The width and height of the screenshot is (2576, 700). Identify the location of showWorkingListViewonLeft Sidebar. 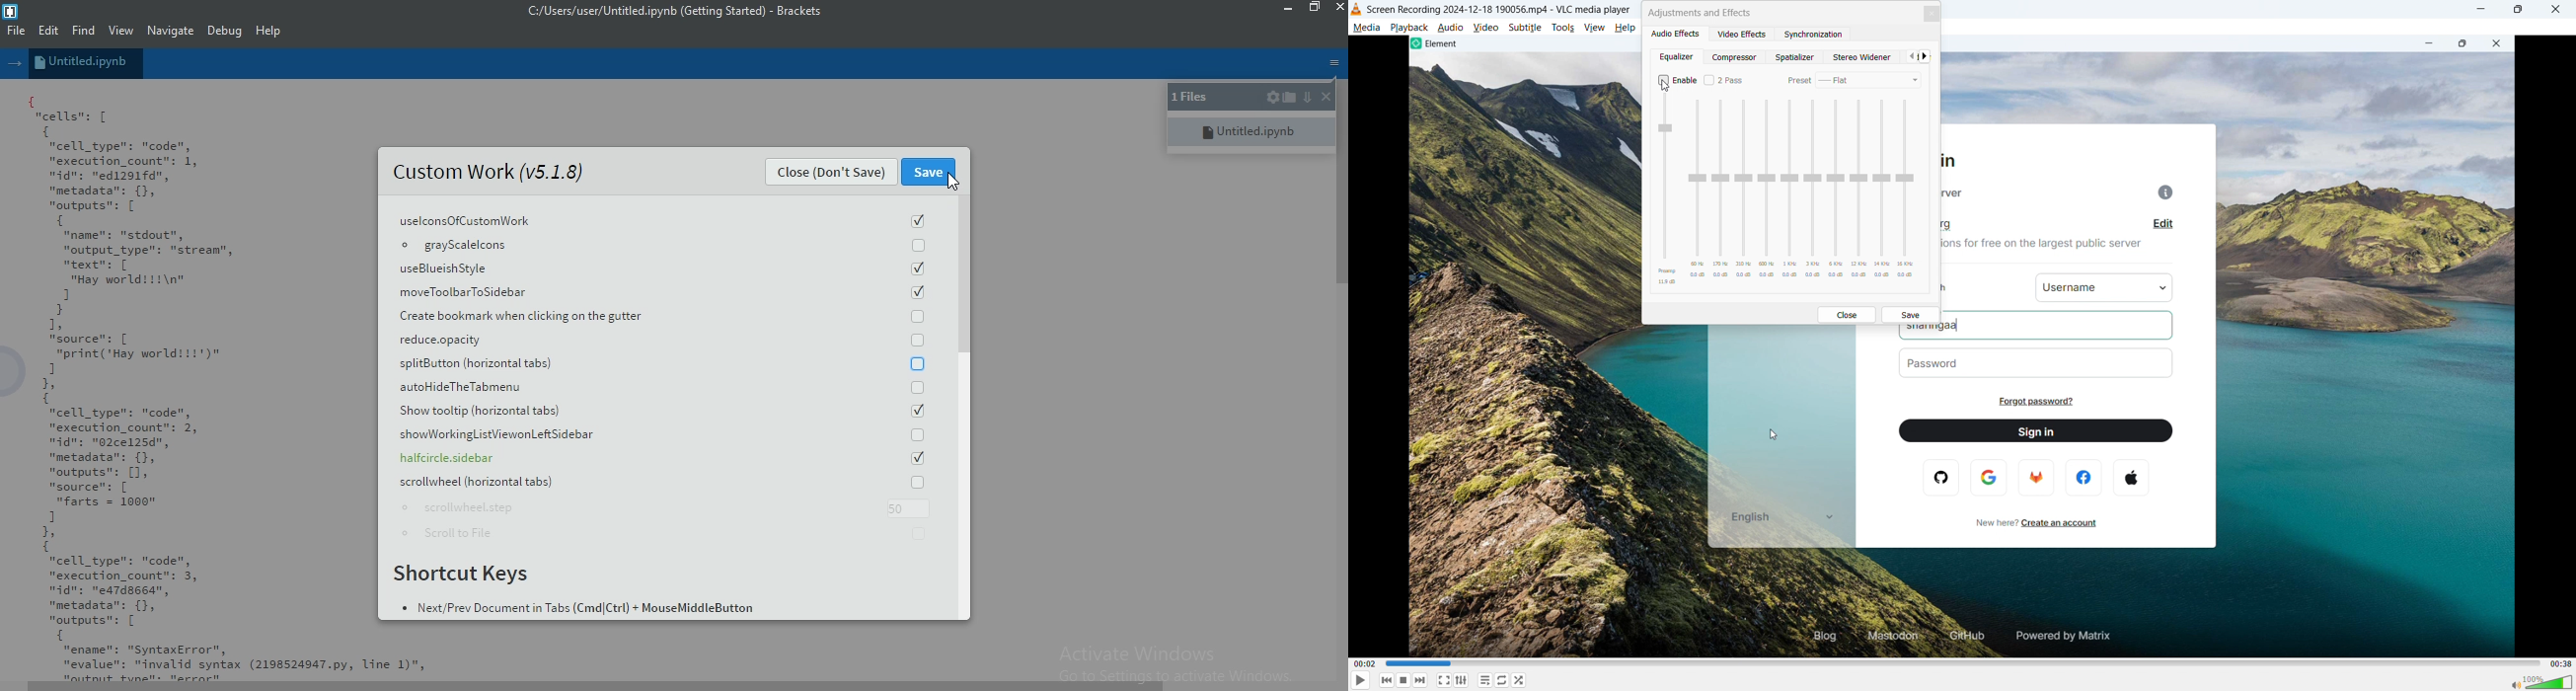
(665, 435).